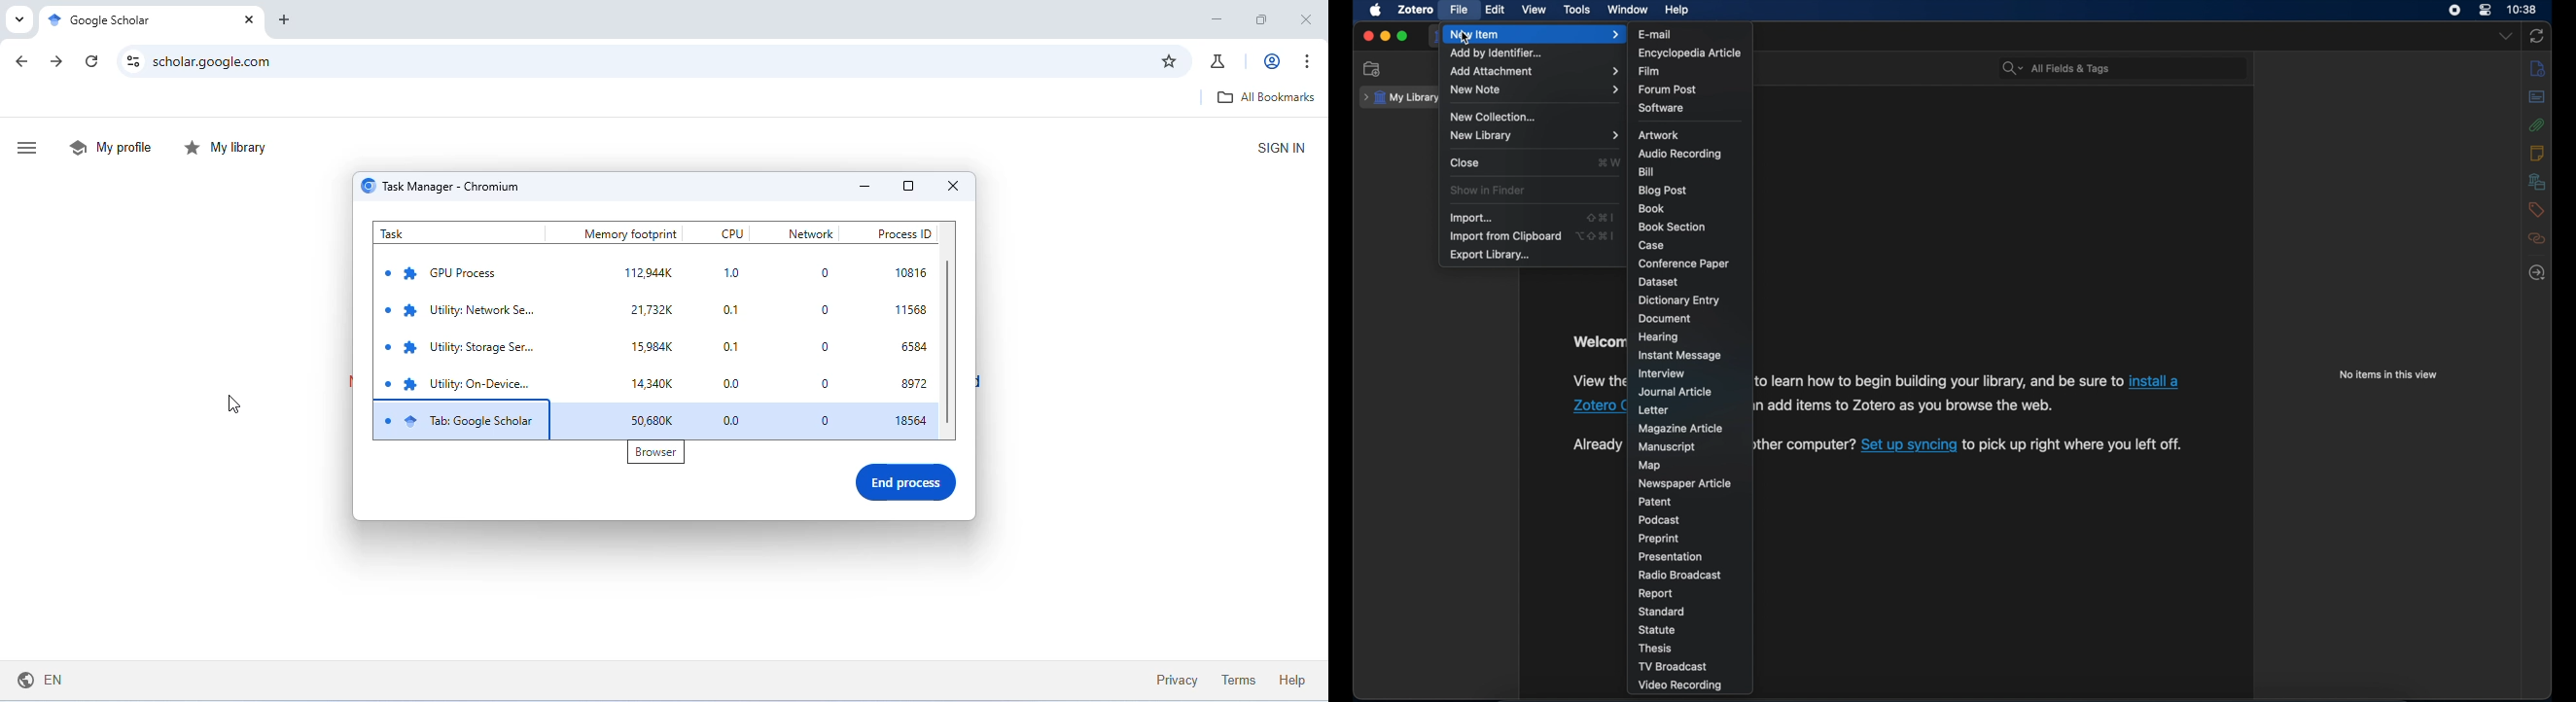 The height and width of the screenshot is (728, 2576). Describe the element at coordinates (461, 419) in the screenshot. I see `tab google scholar` at that location.